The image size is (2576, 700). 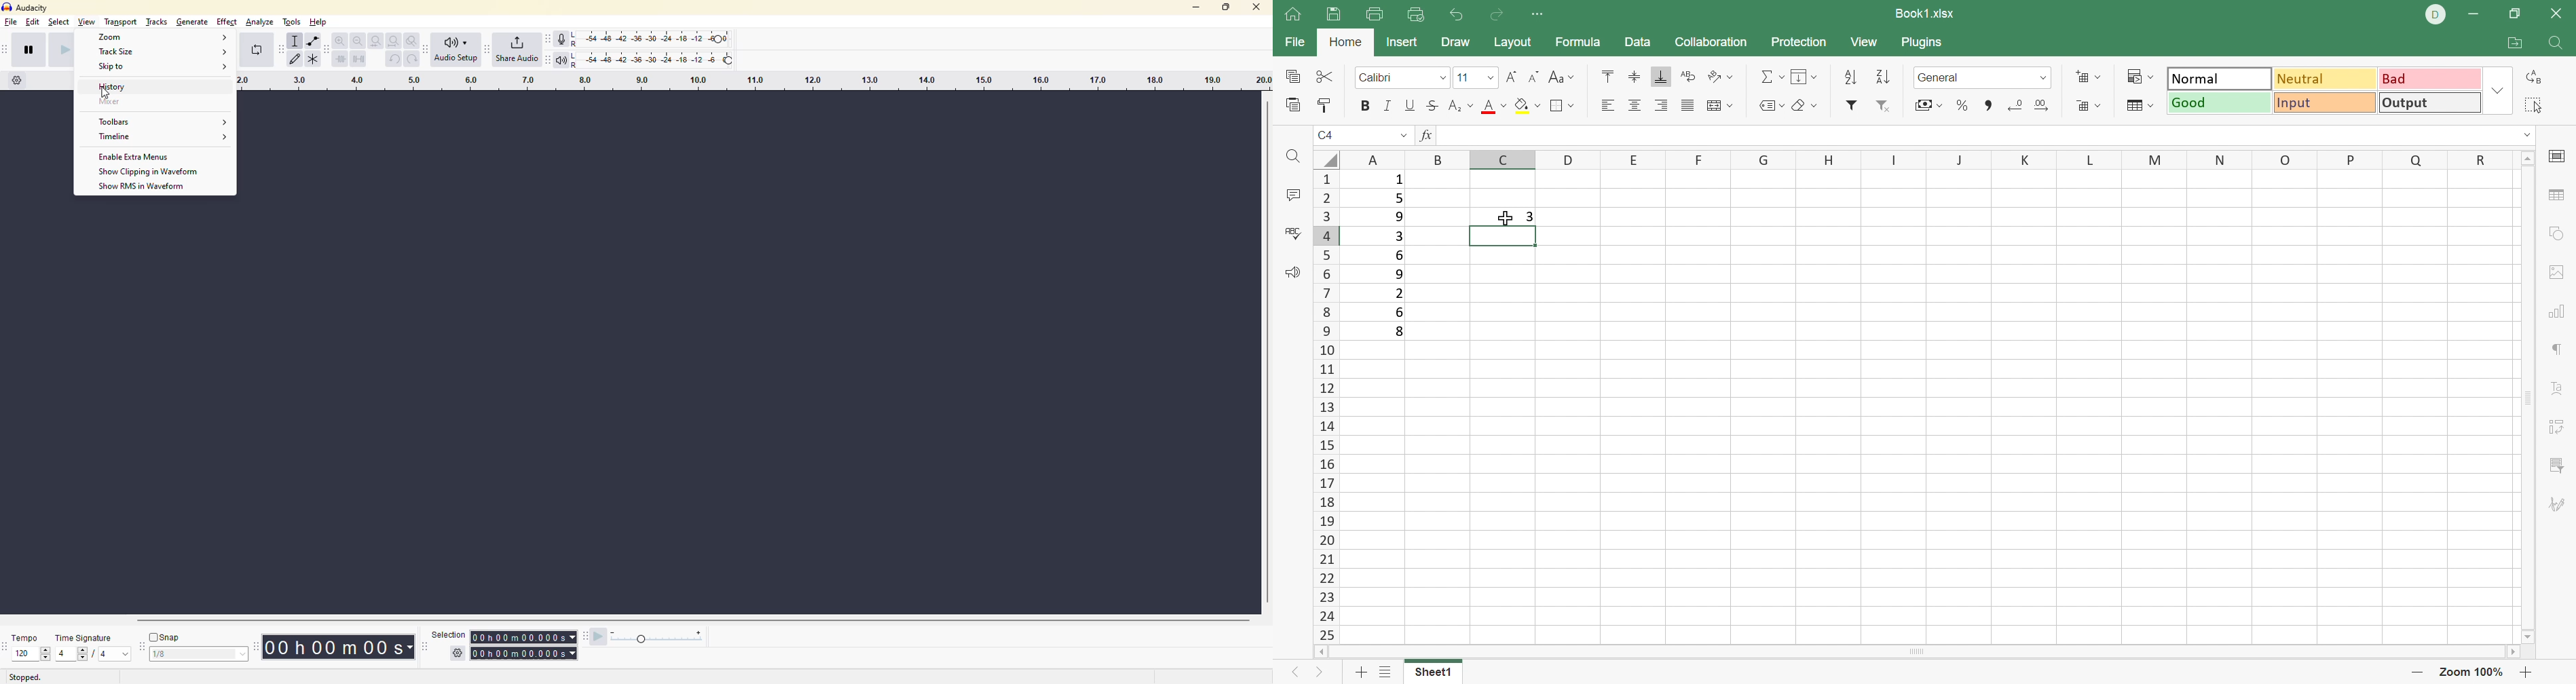 I want to click on Drop down, so click(x=1406, y=134).